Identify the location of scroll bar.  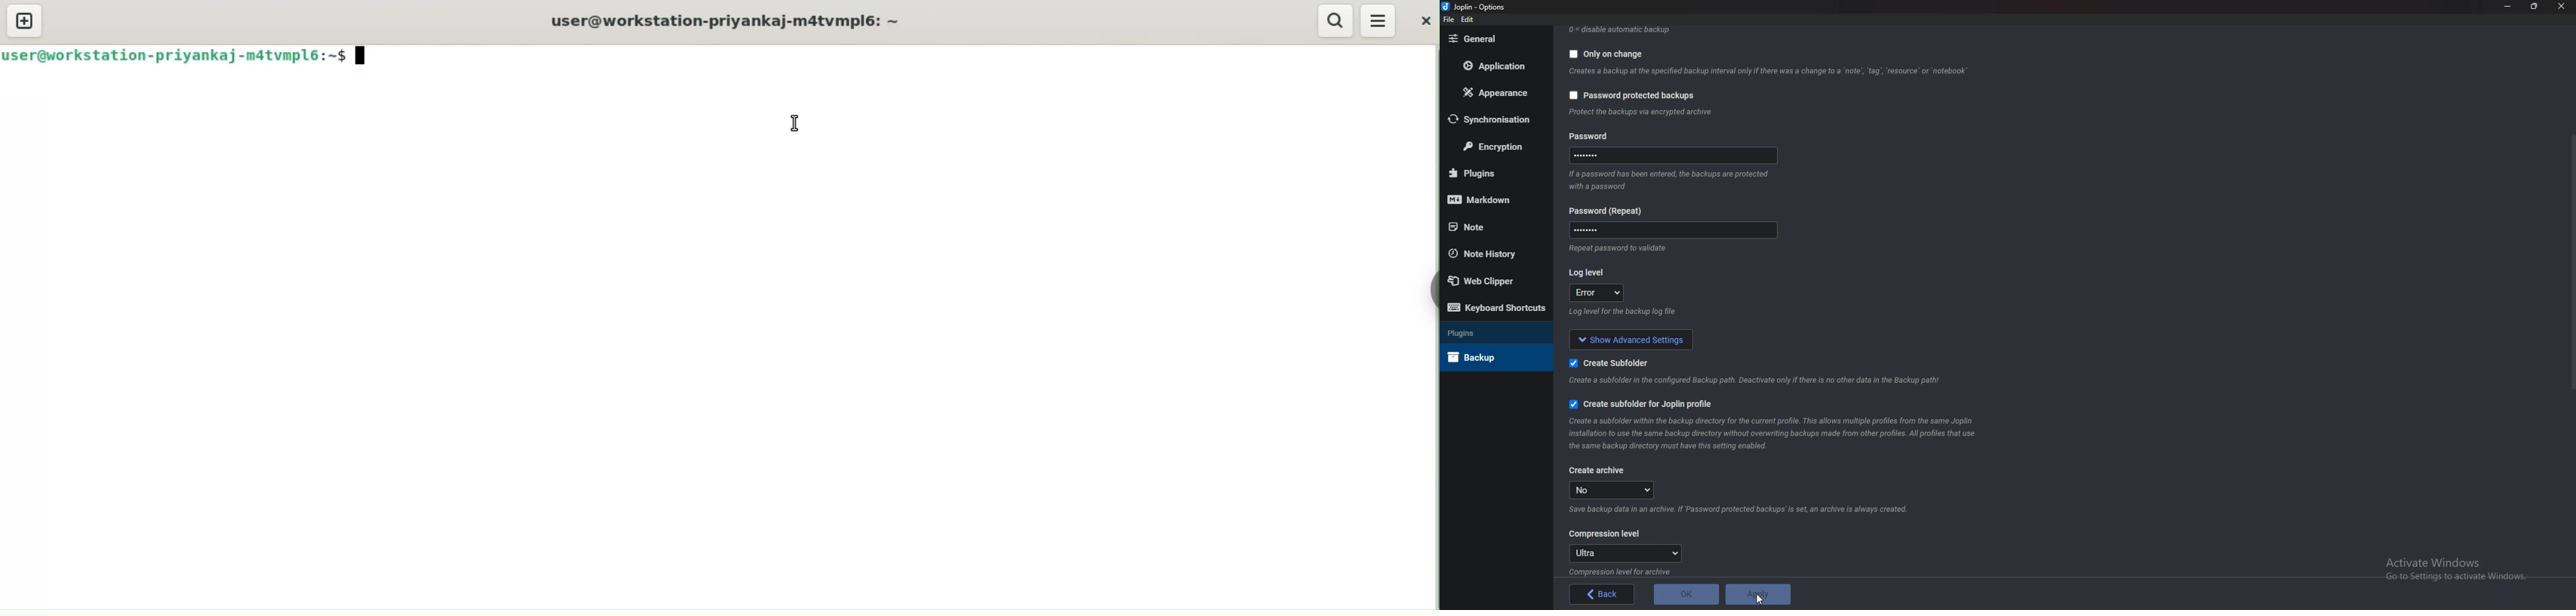
(2571, 265).